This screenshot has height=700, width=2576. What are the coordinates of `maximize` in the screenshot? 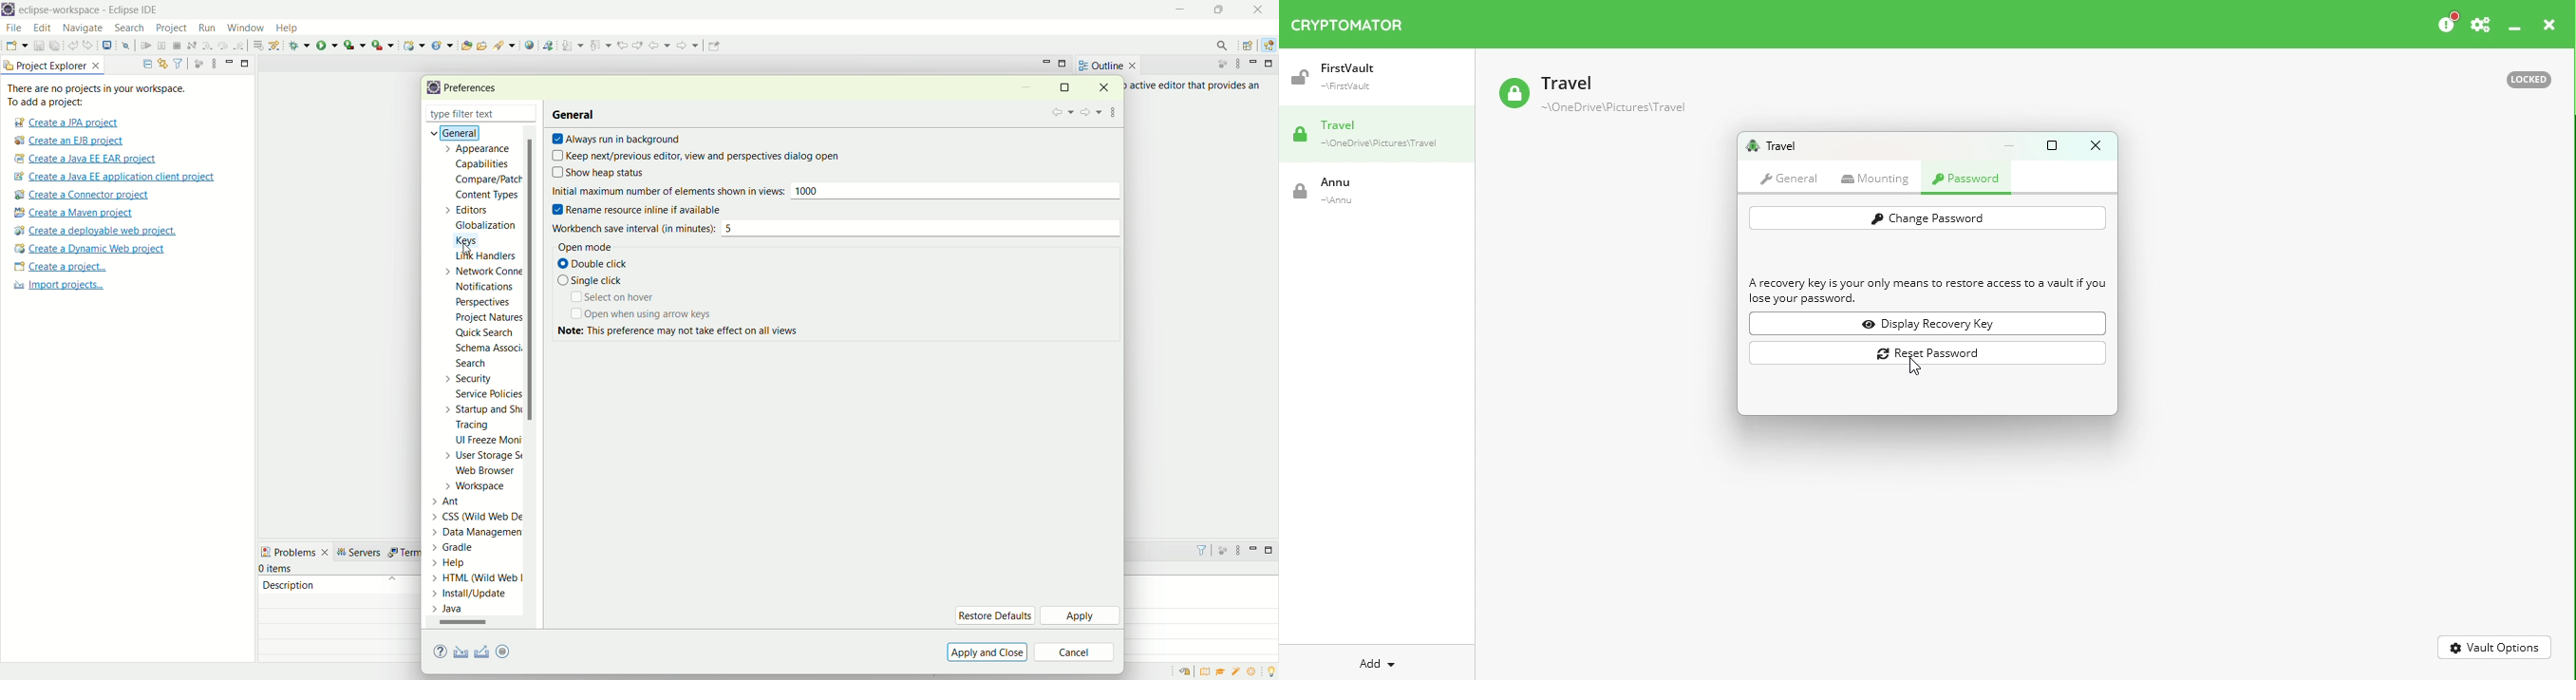 It's located at (1064, 87).